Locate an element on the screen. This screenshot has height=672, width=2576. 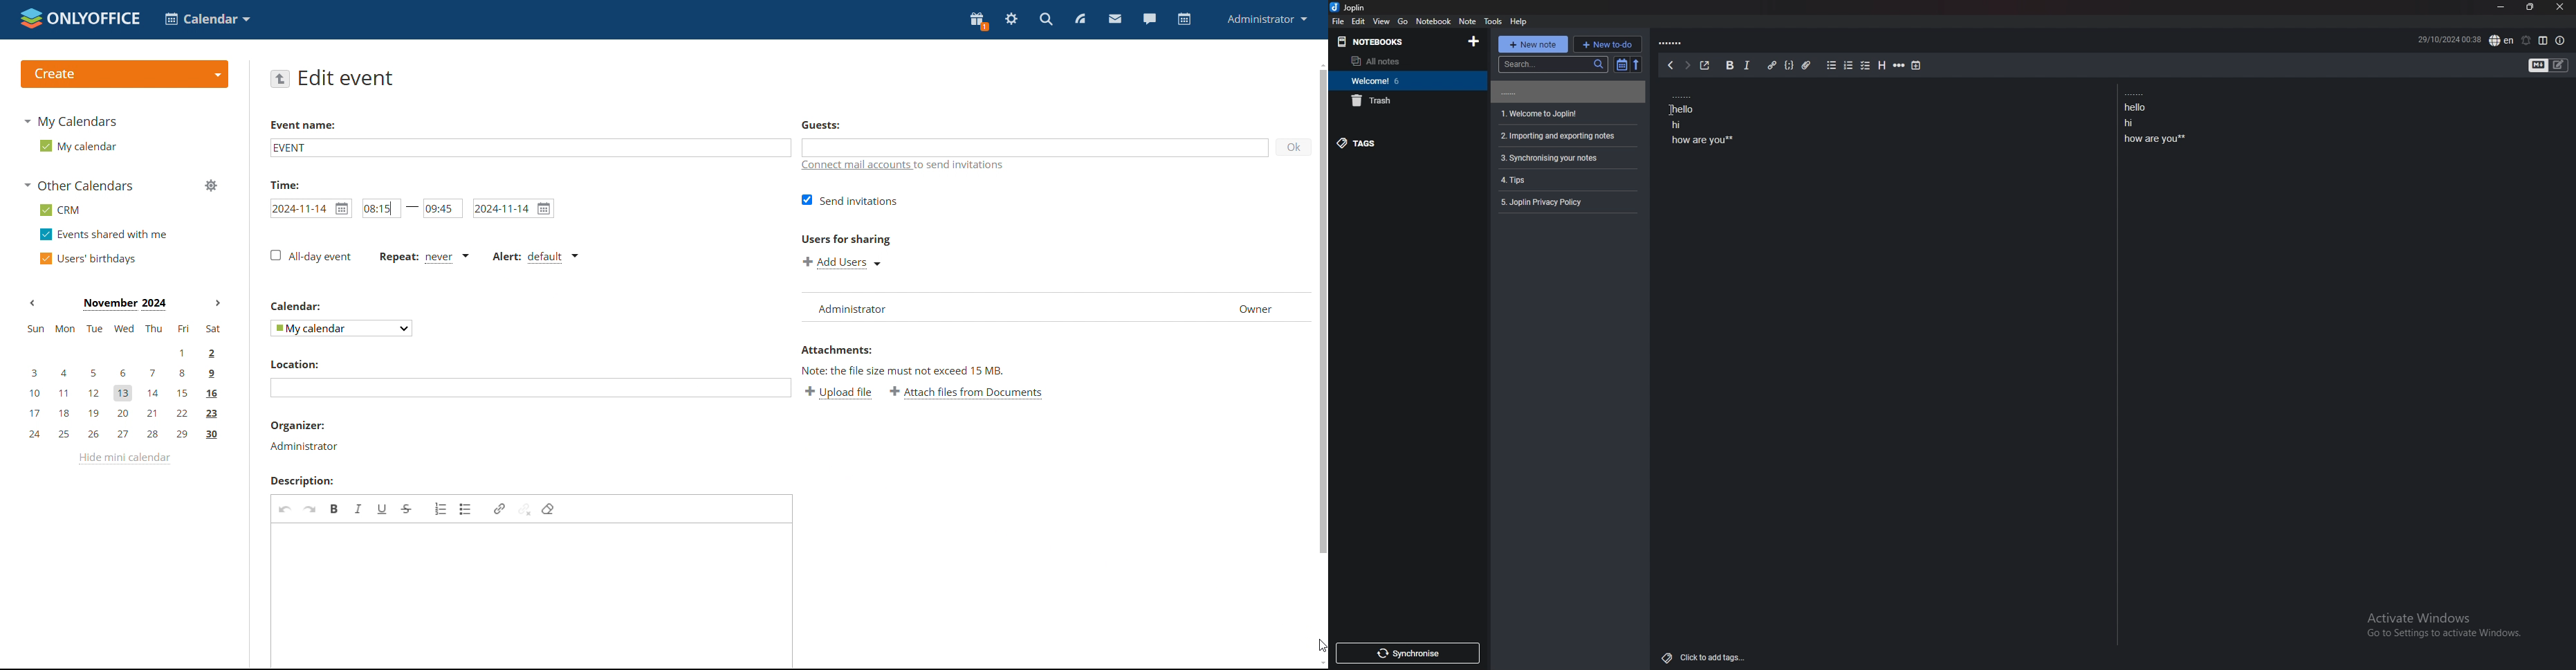
note is located at coordinates (1565, 202).